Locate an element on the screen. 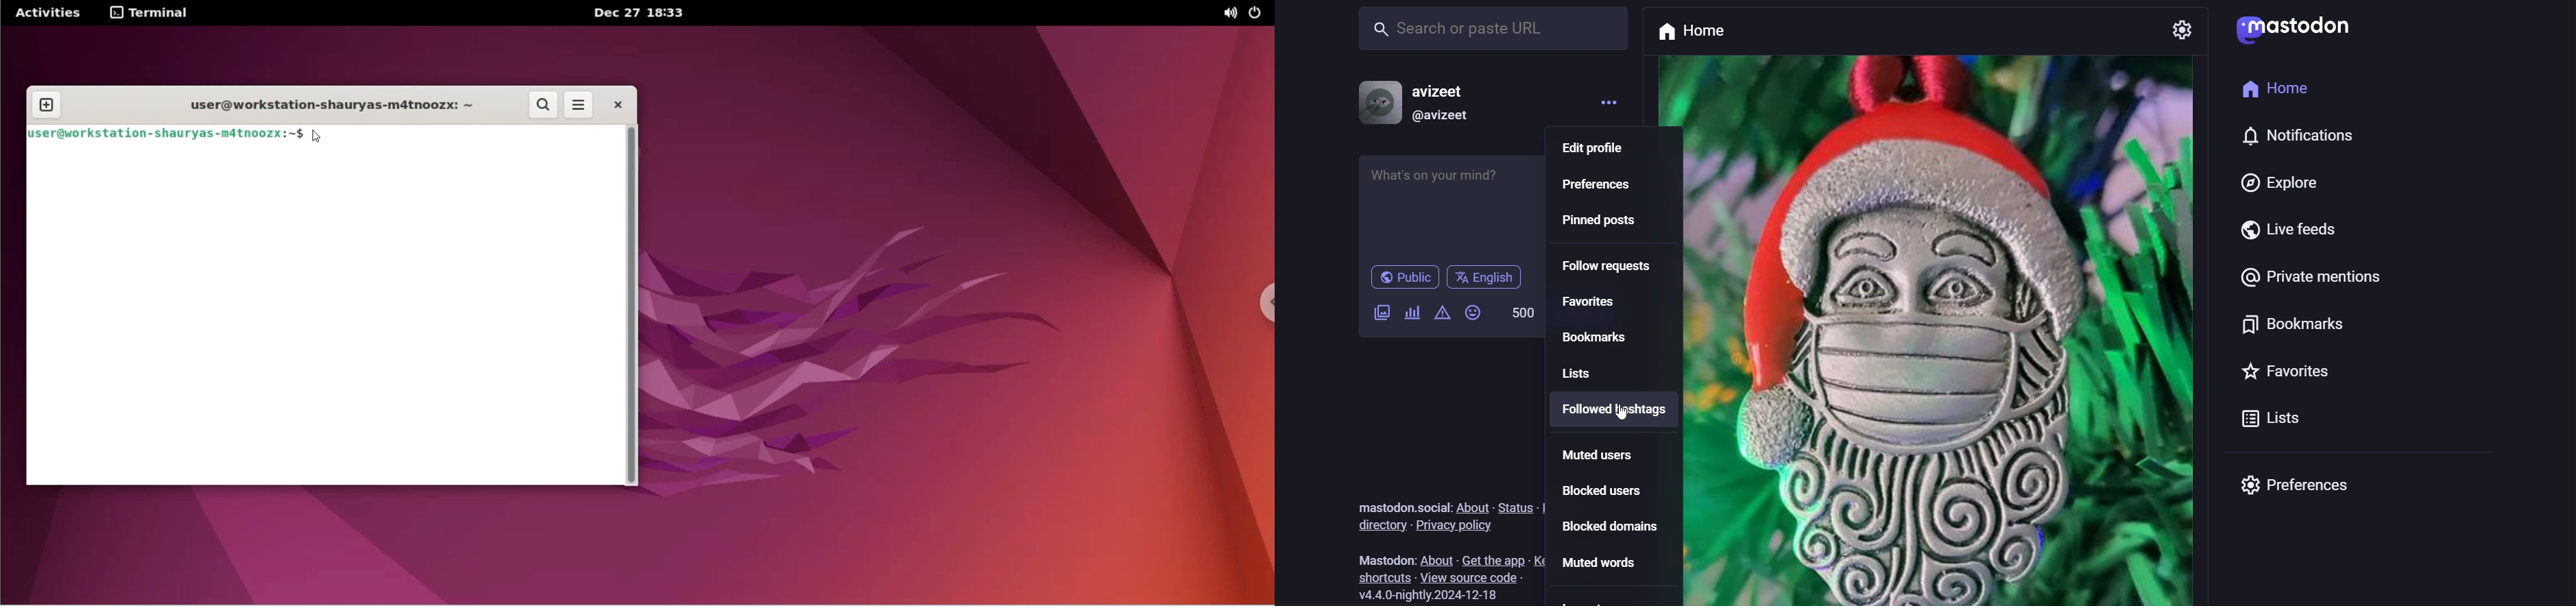 The width and height of the screenshot is (2576, 616). mastodon is located at coordinates (2291, 28).